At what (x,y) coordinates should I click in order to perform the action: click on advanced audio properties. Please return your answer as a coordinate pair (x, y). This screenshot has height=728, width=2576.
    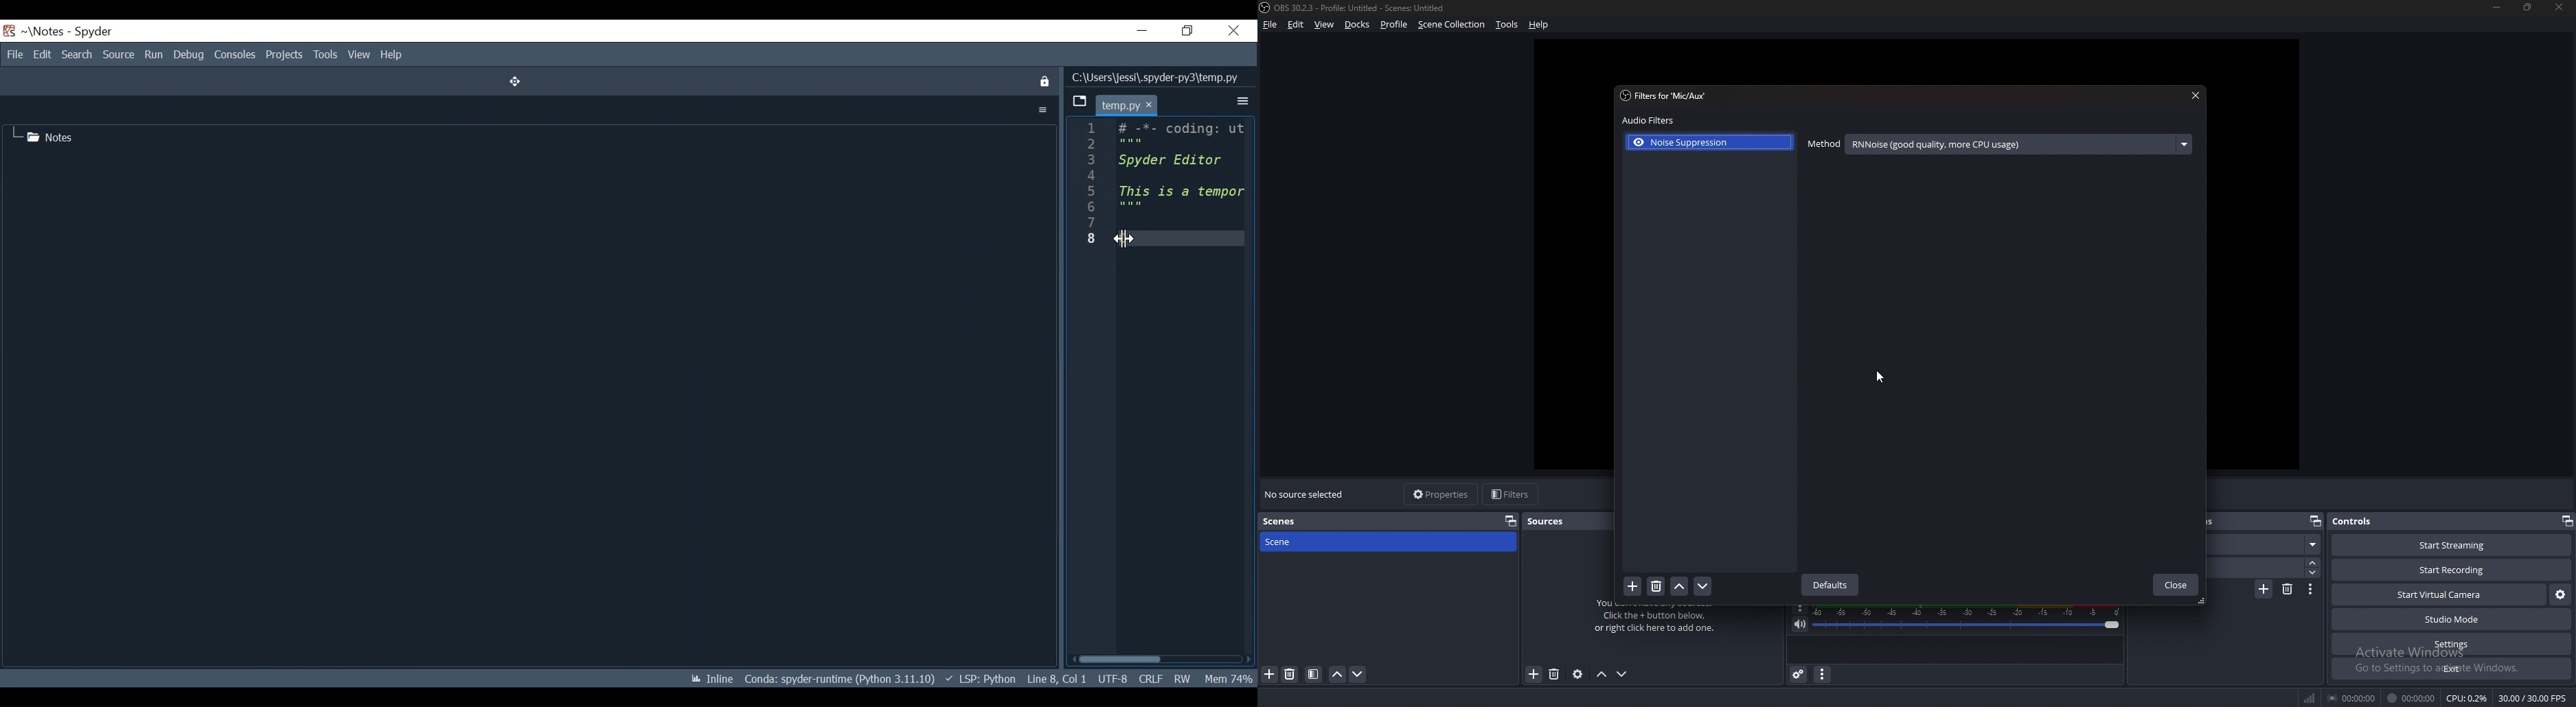
    Looking at the image, I should click on (1799, 674).